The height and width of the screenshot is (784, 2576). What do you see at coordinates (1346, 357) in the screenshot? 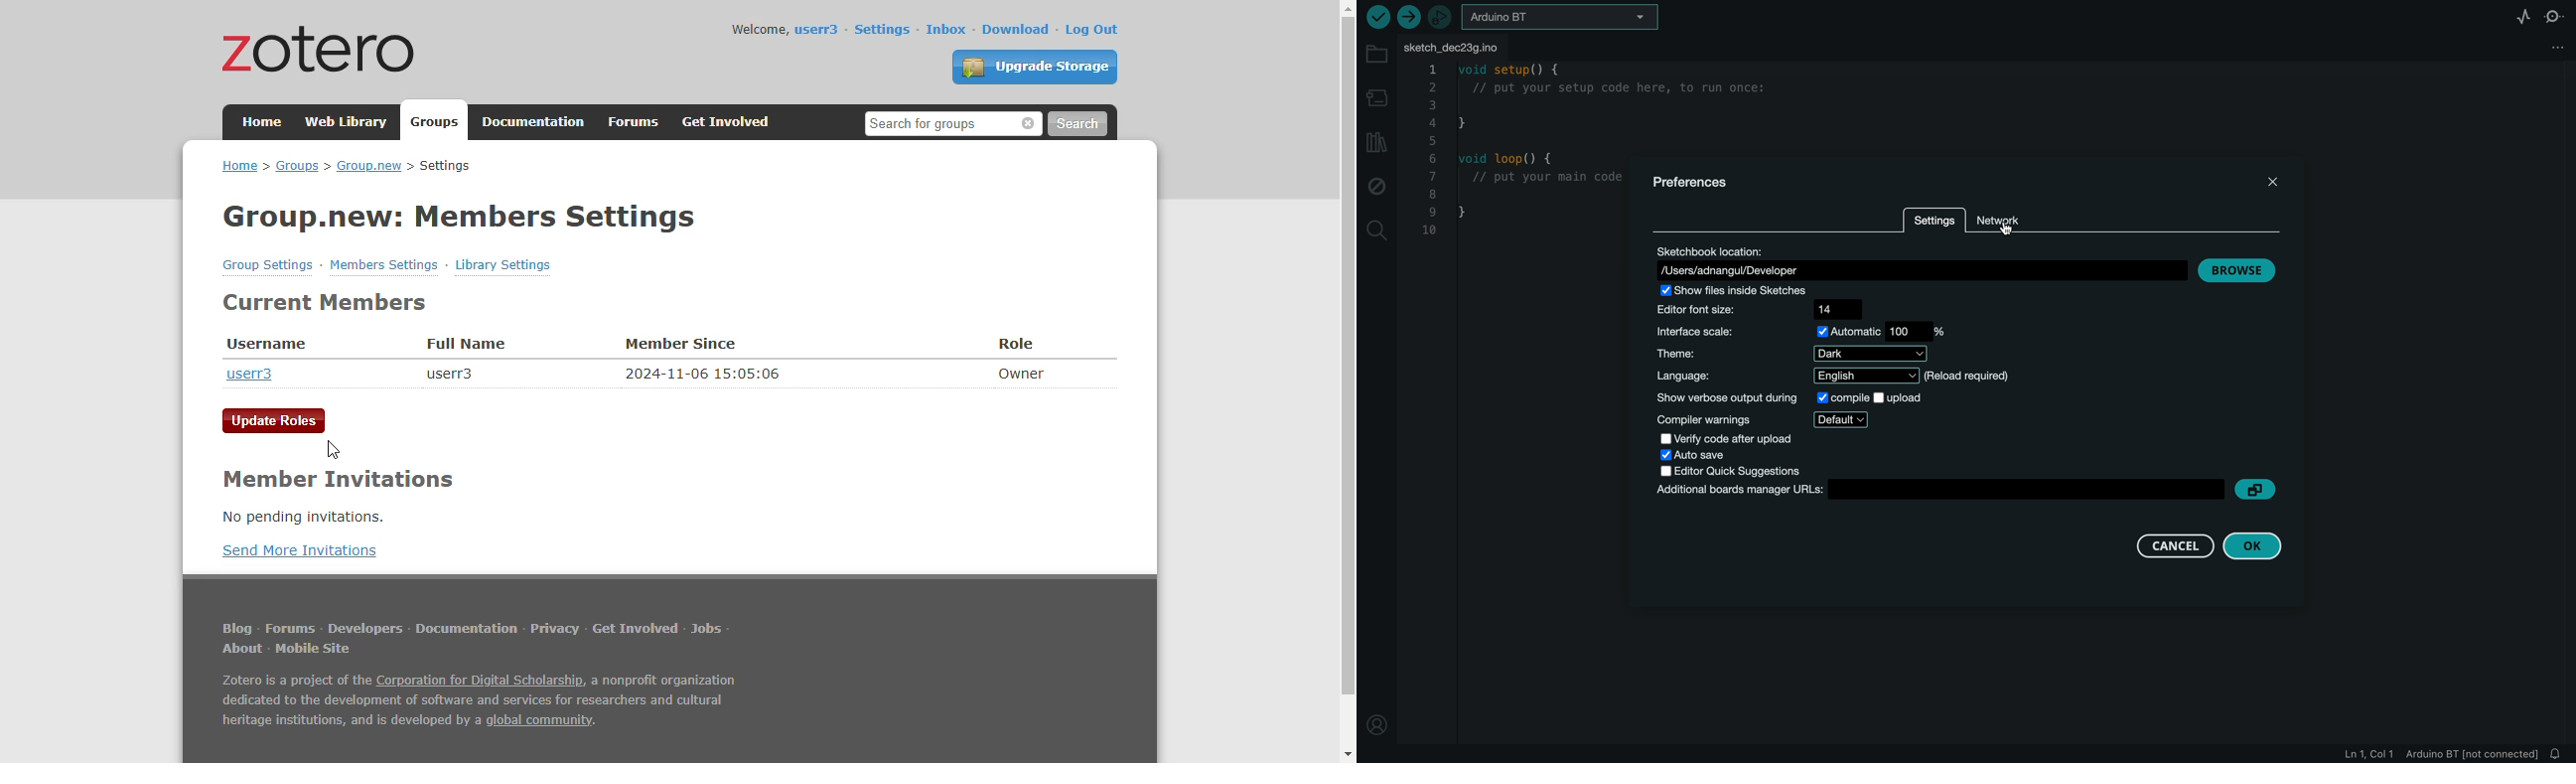
I see `vertical scroll bar` at bounding box center [1346, 357].